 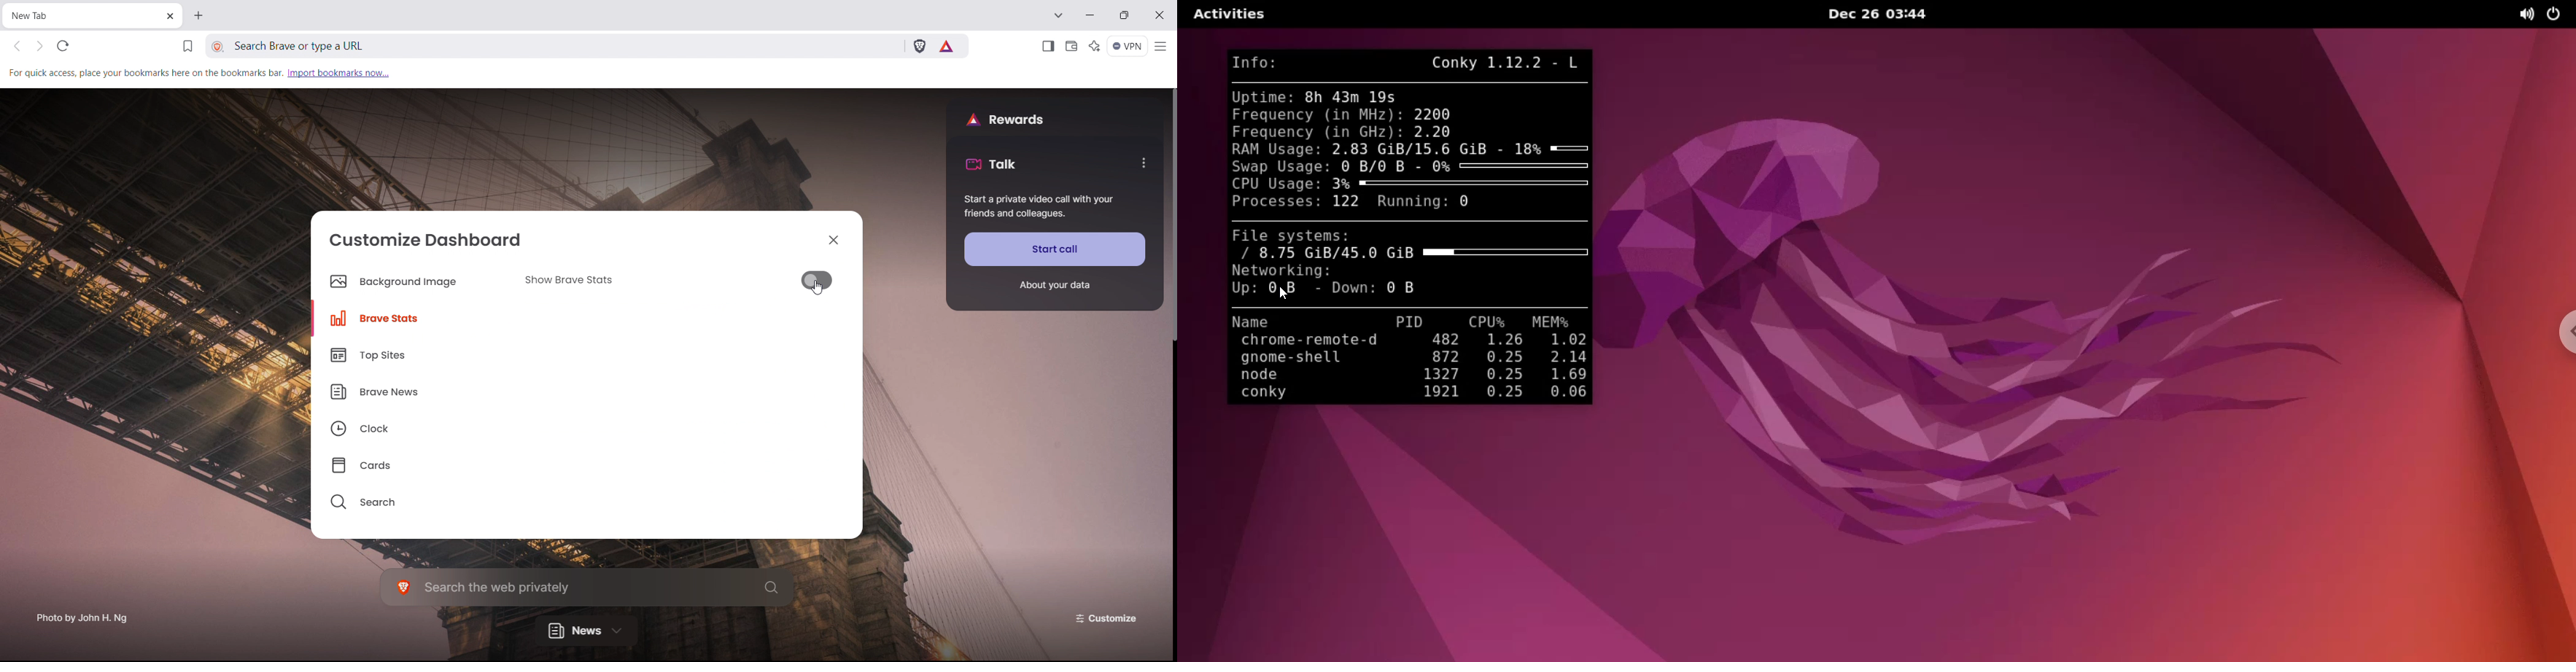 What do you see at coordinates (1055, 249) in the screenshot?
I see `start call` at bounding box center [1055, 249].